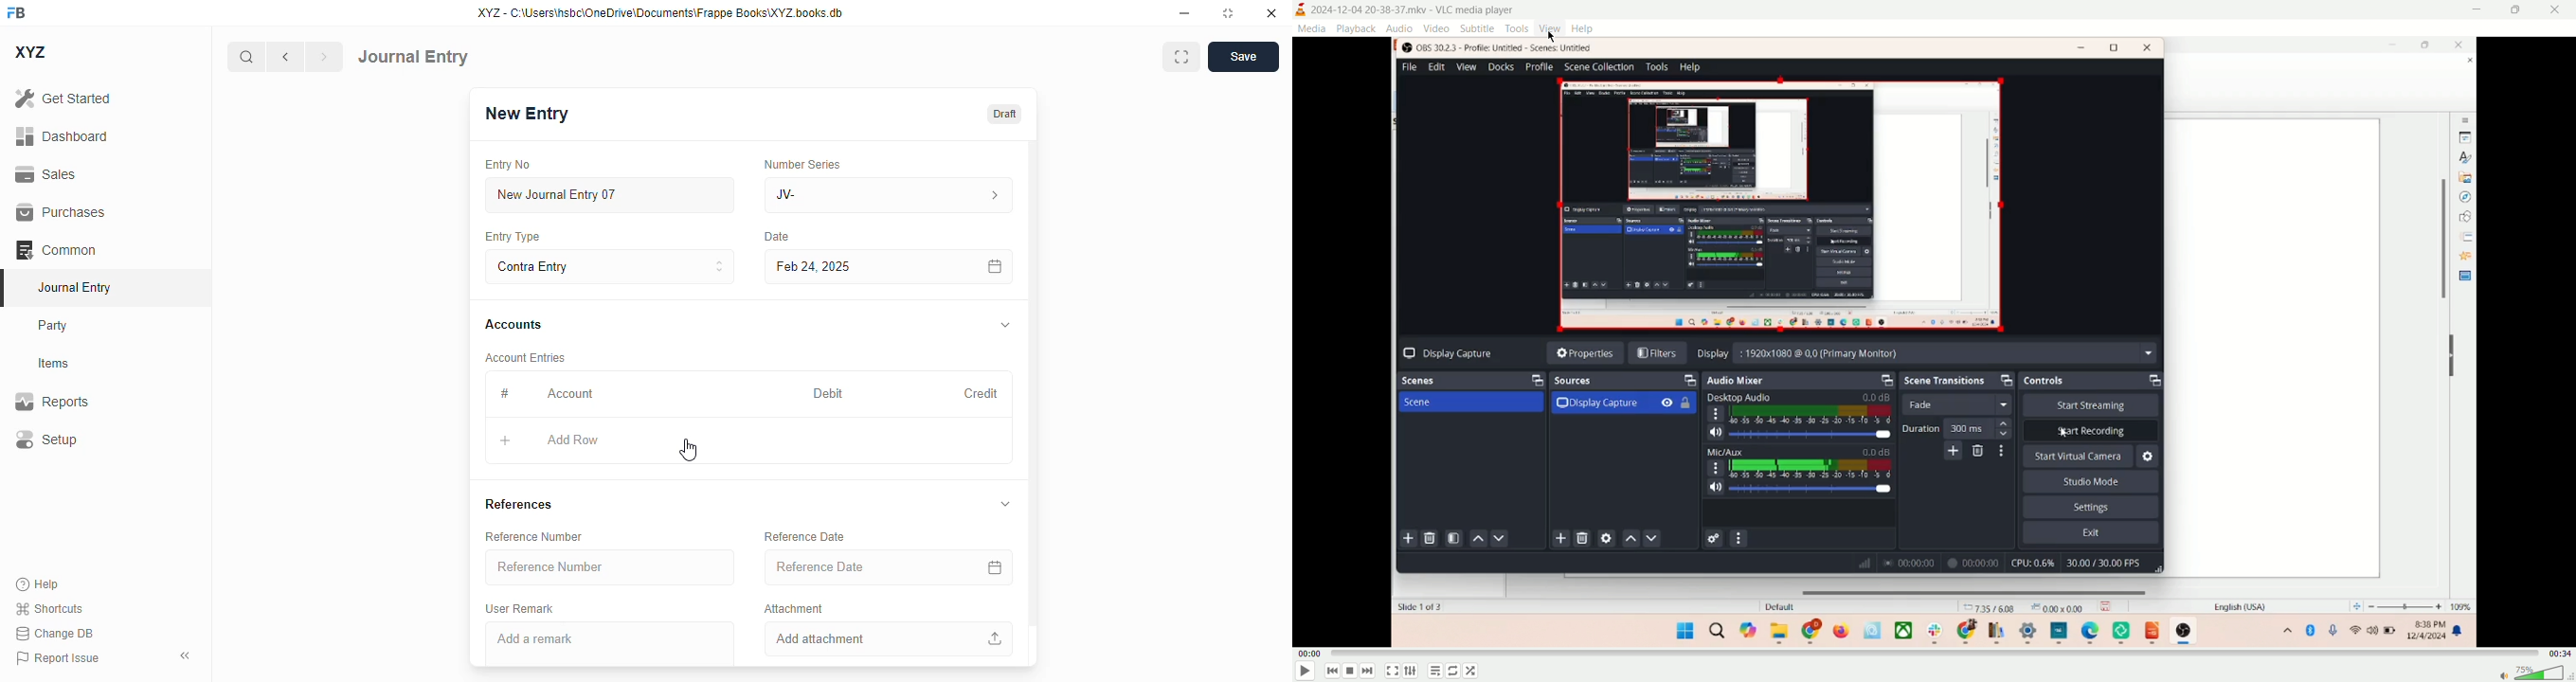 This screenshot has height=700, width=2576. I want to click on add a remark, so click(609, 643).